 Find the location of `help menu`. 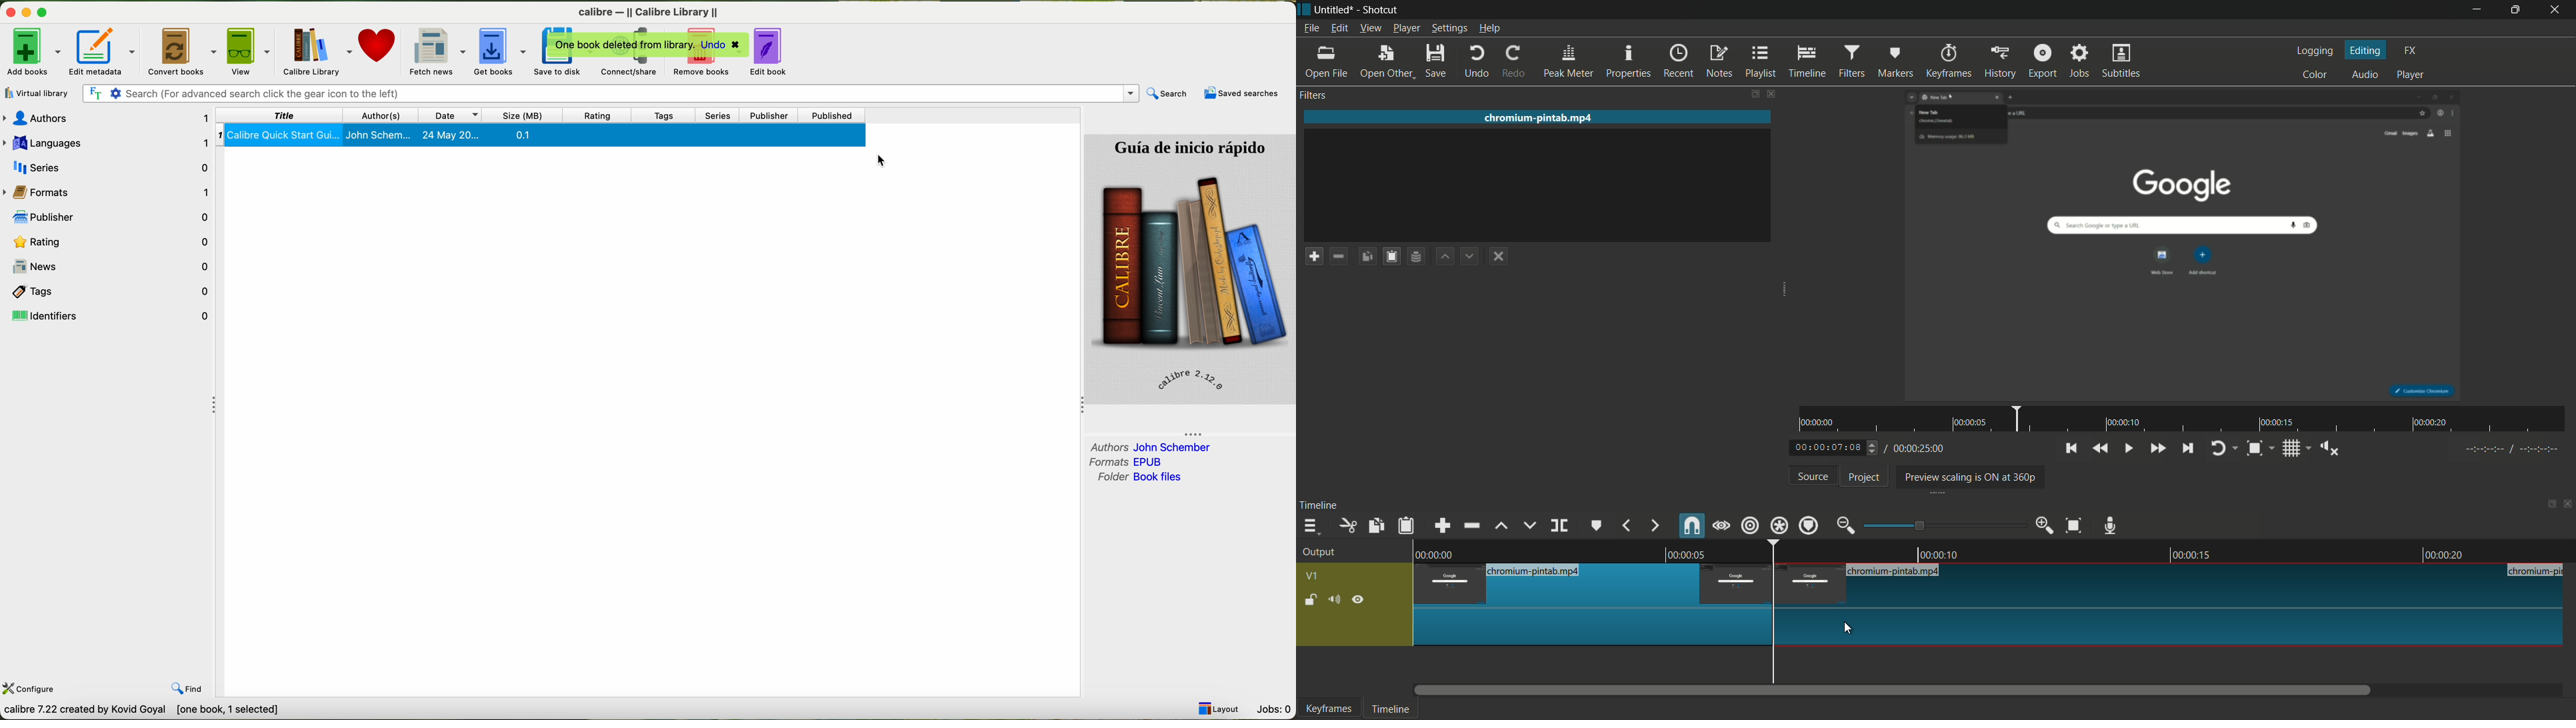

help menu is located at coordinates (1491, 29).